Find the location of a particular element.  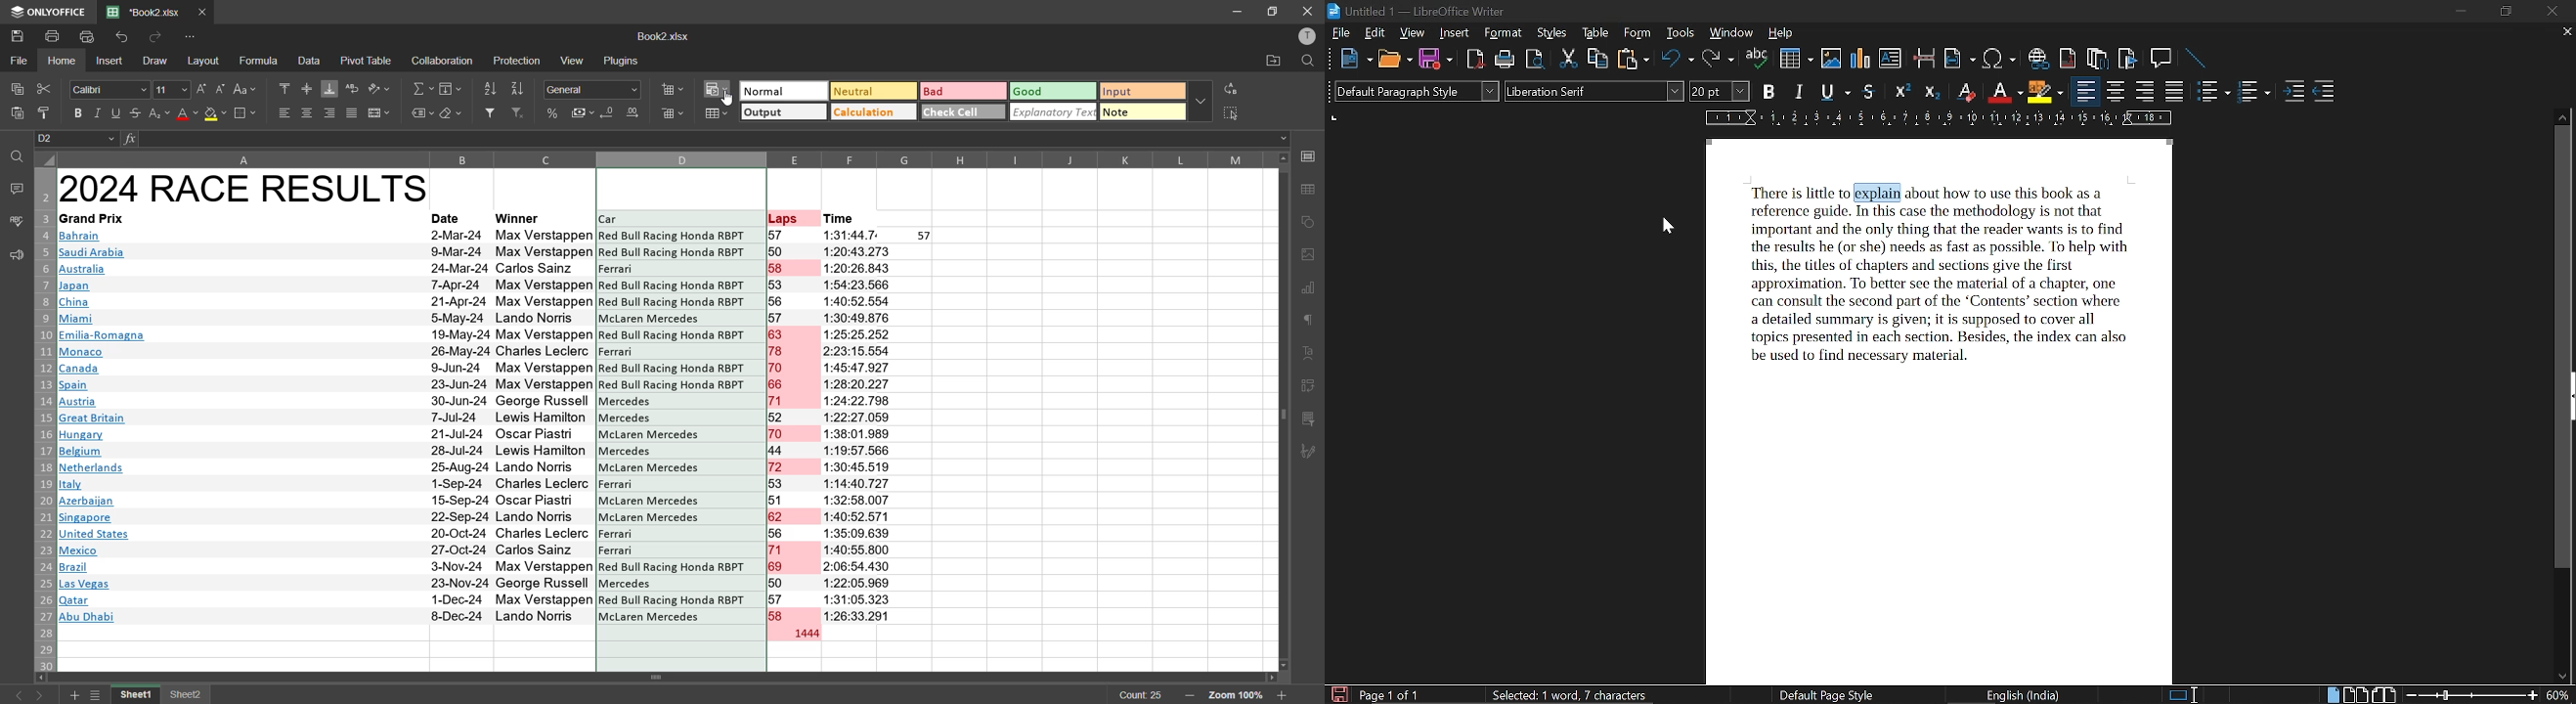

merge and center is located at coordinates (378, 114).